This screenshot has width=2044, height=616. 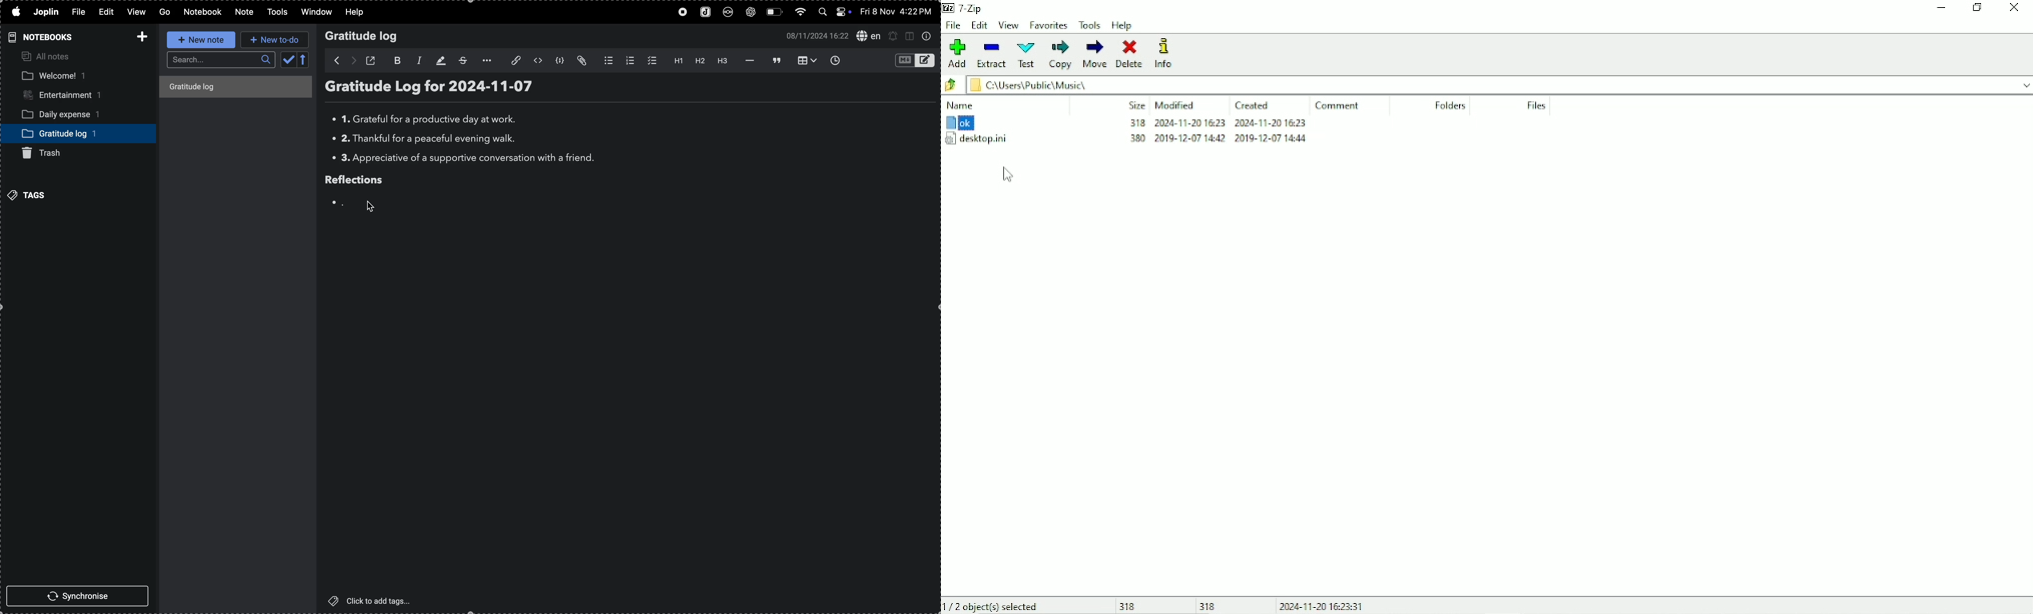 I want to click on Info, so click(x=1167, y=54).